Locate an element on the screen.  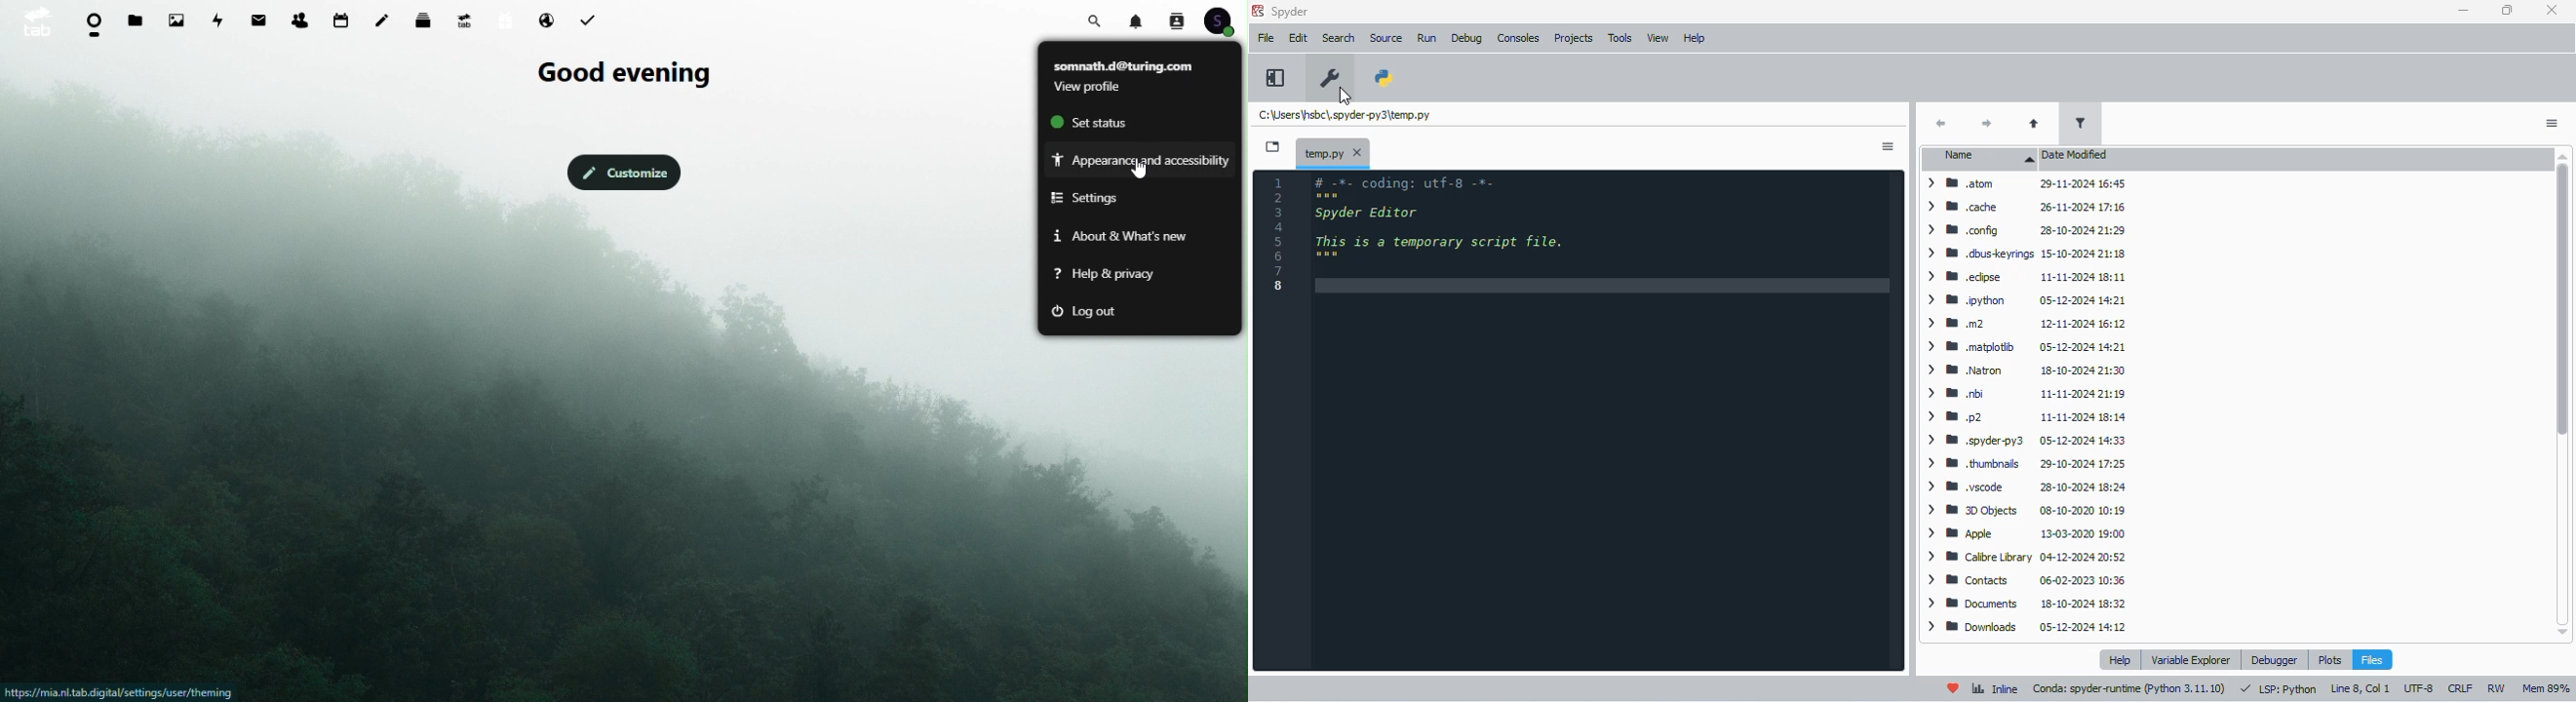
> WB spyderpy3 05-12-2024 14:33 is located at coordinates (2025, 440).